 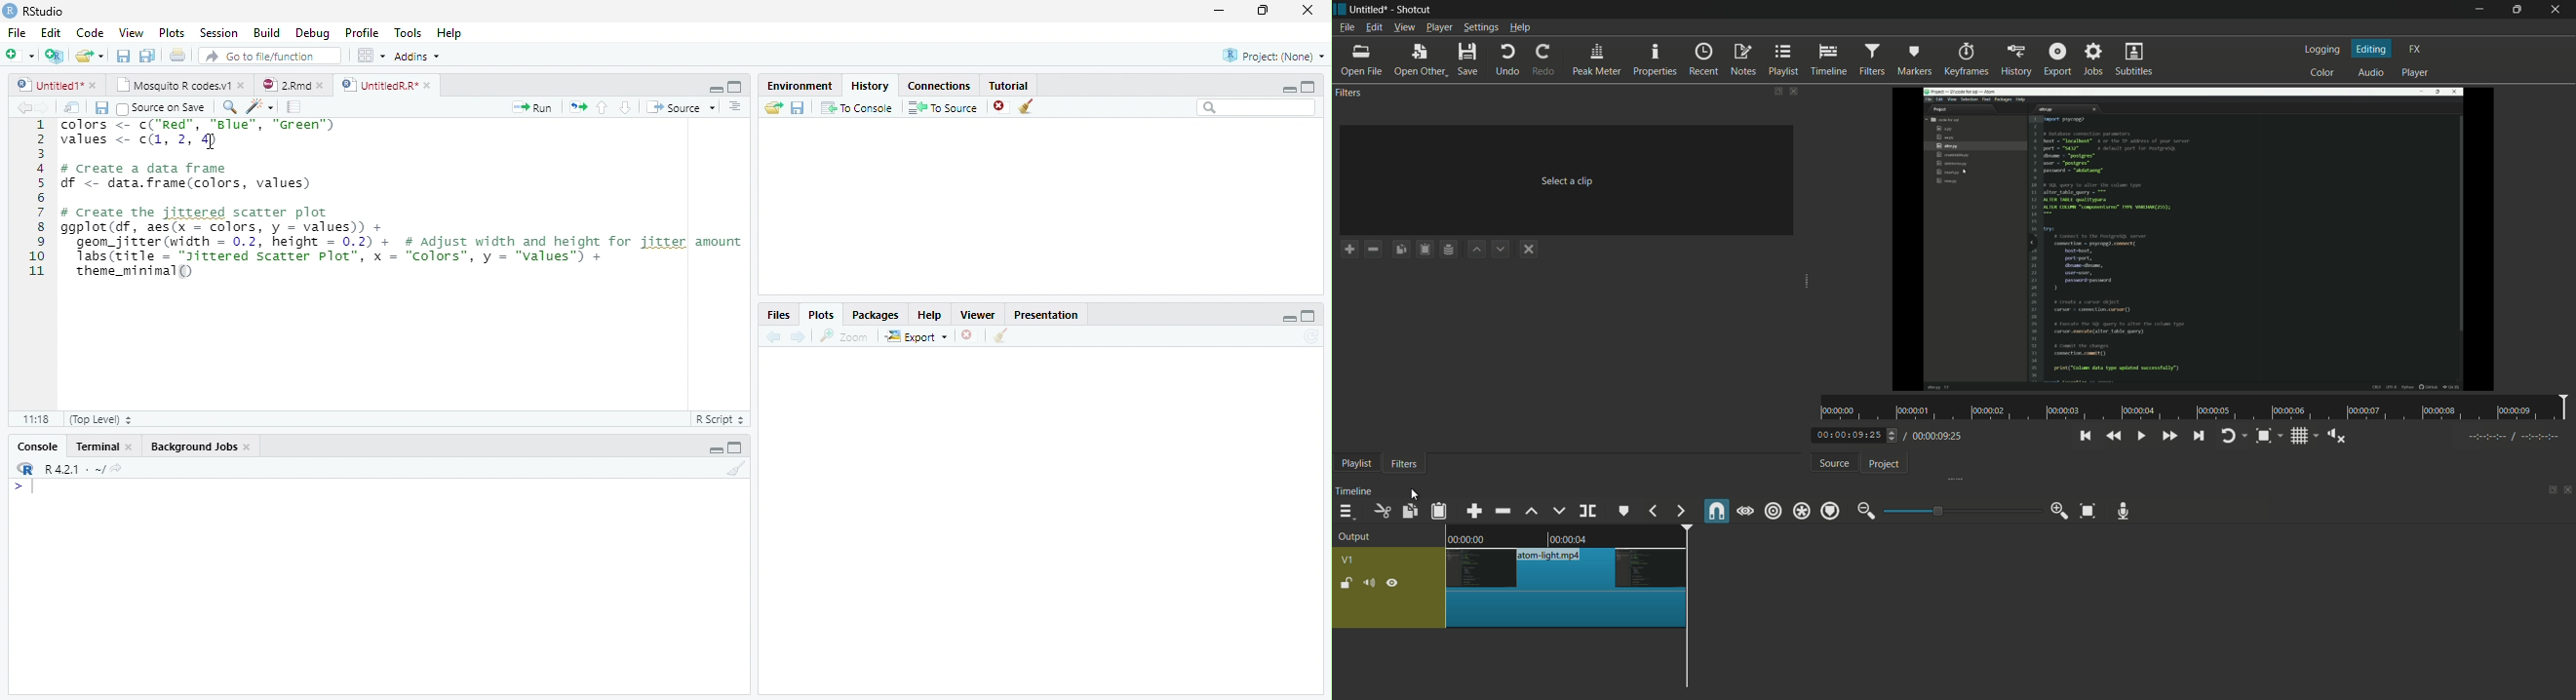 I want to click on Print the current file, so click(x=178, y=55).